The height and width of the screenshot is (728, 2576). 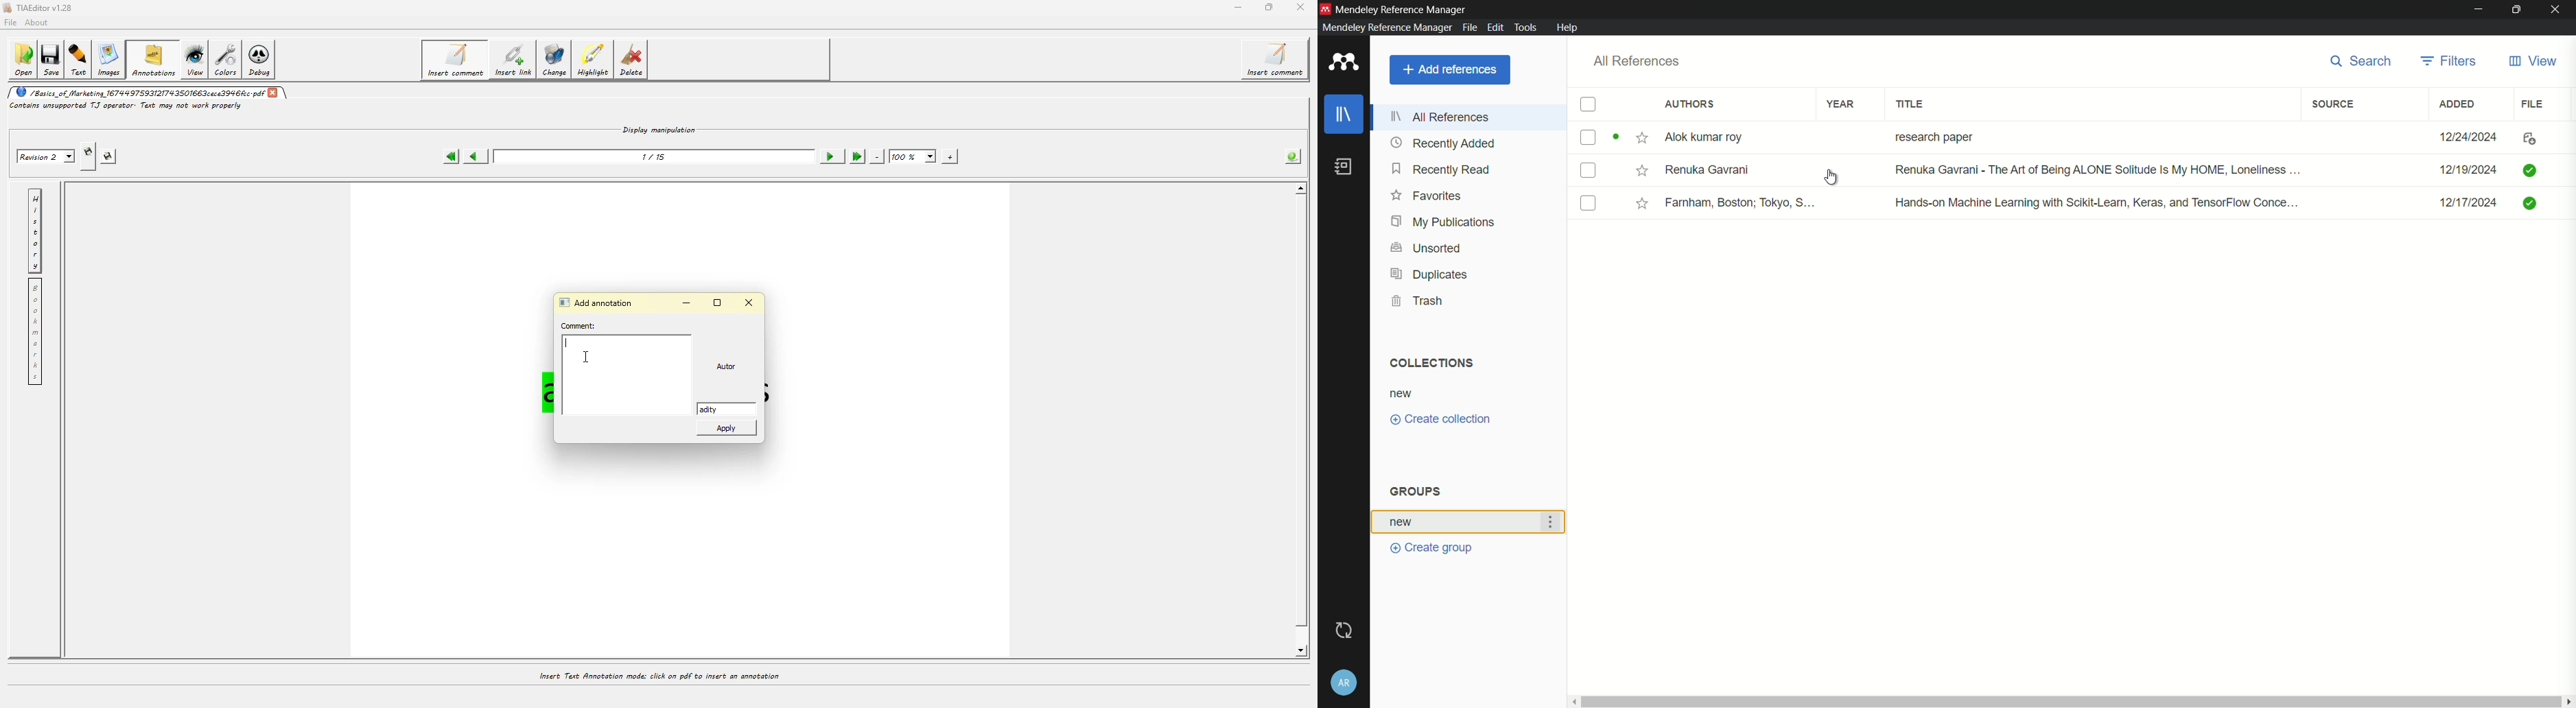 I want to click on add references, so click(x=1450, y=69).